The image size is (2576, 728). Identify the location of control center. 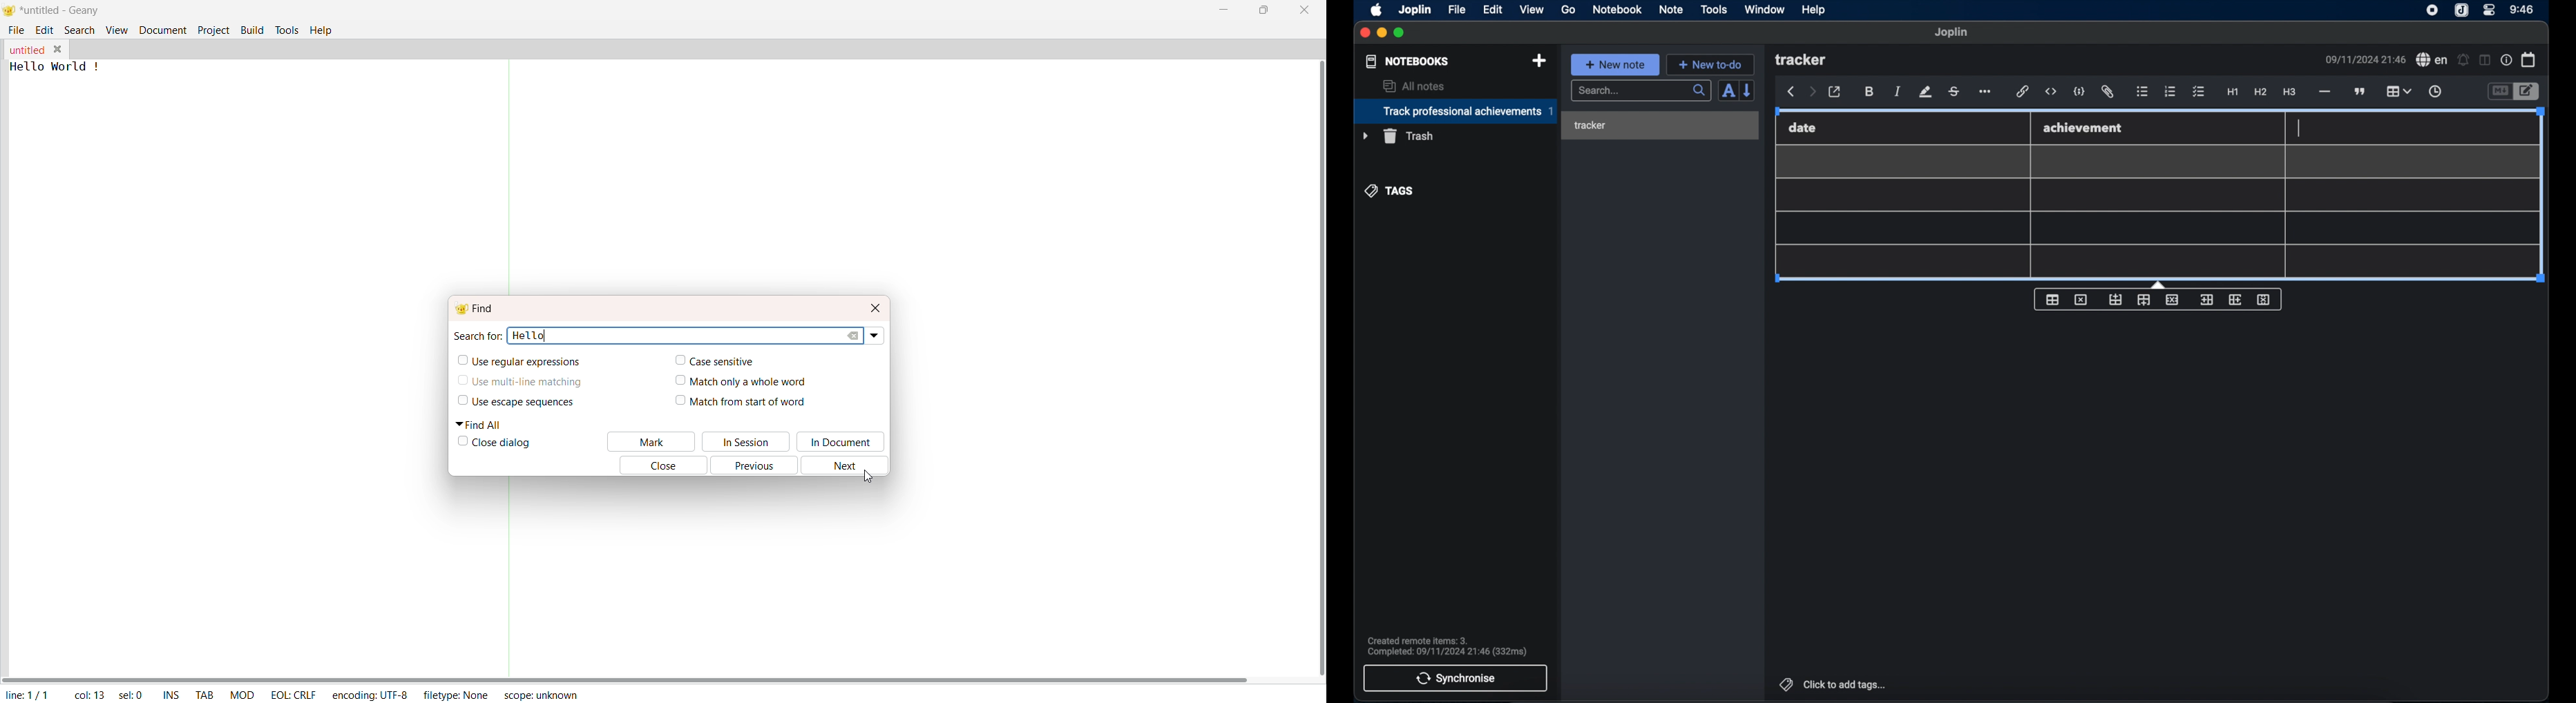
(2490, 10).